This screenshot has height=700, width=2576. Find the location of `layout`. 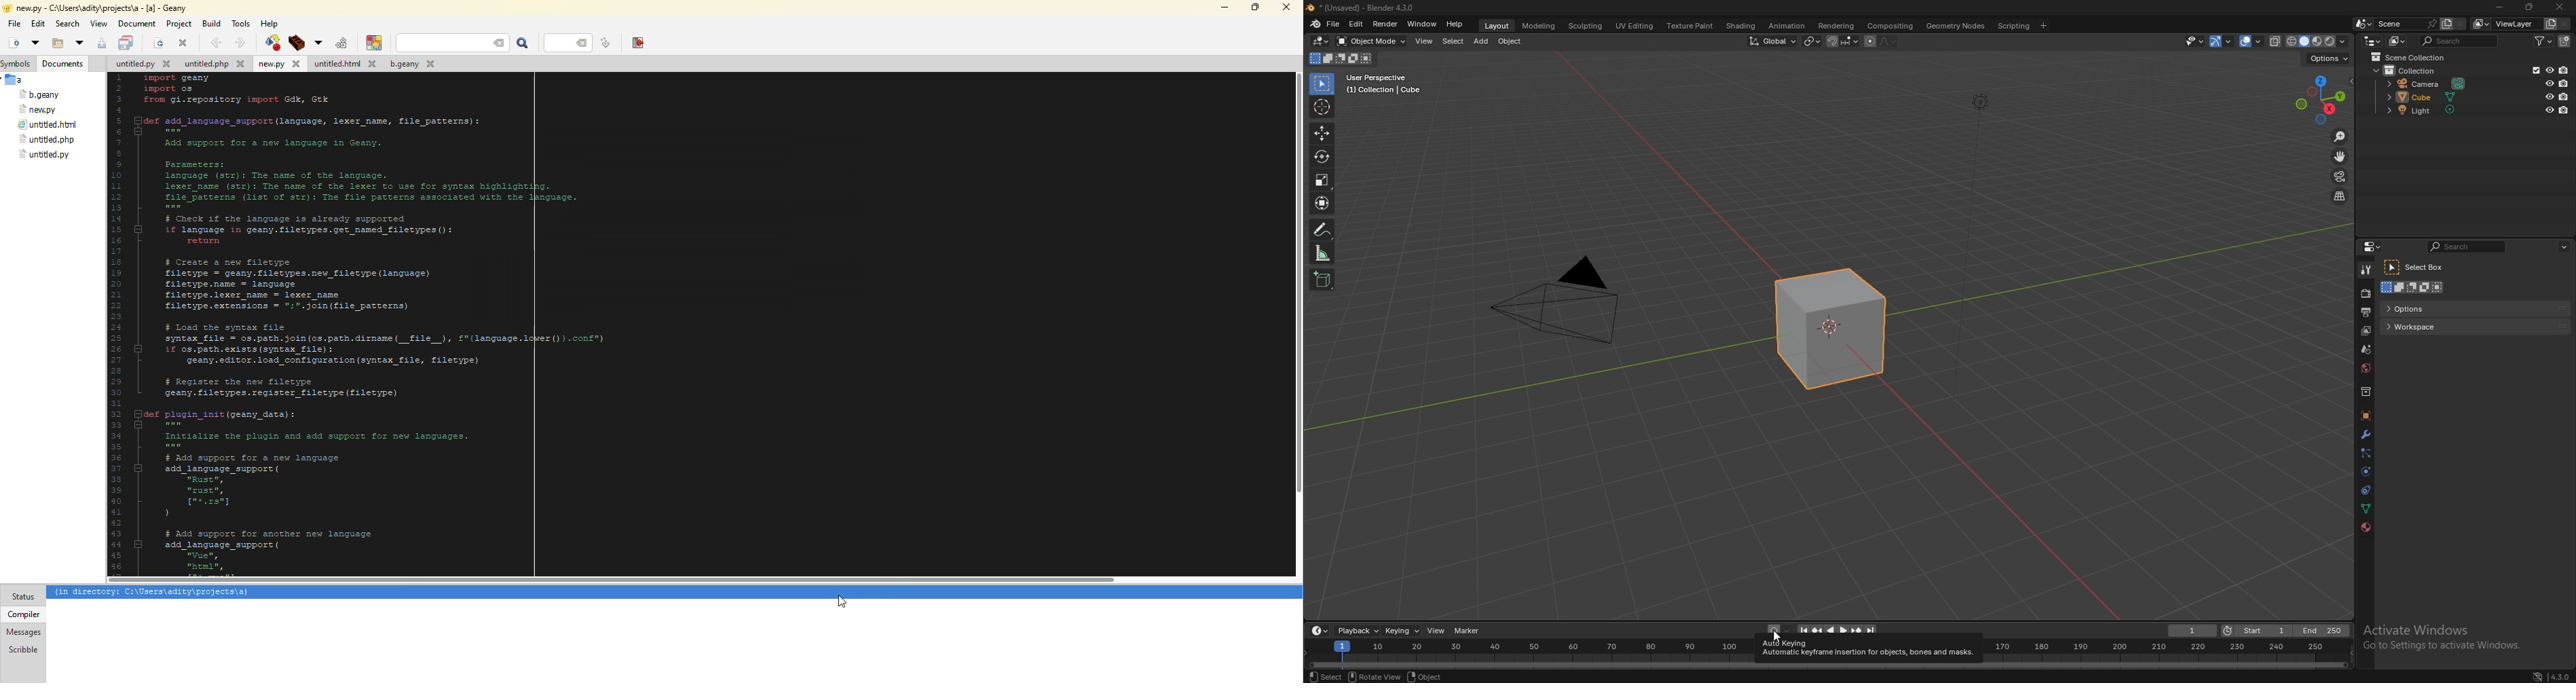

layout is located at coordinates (1500, 27).